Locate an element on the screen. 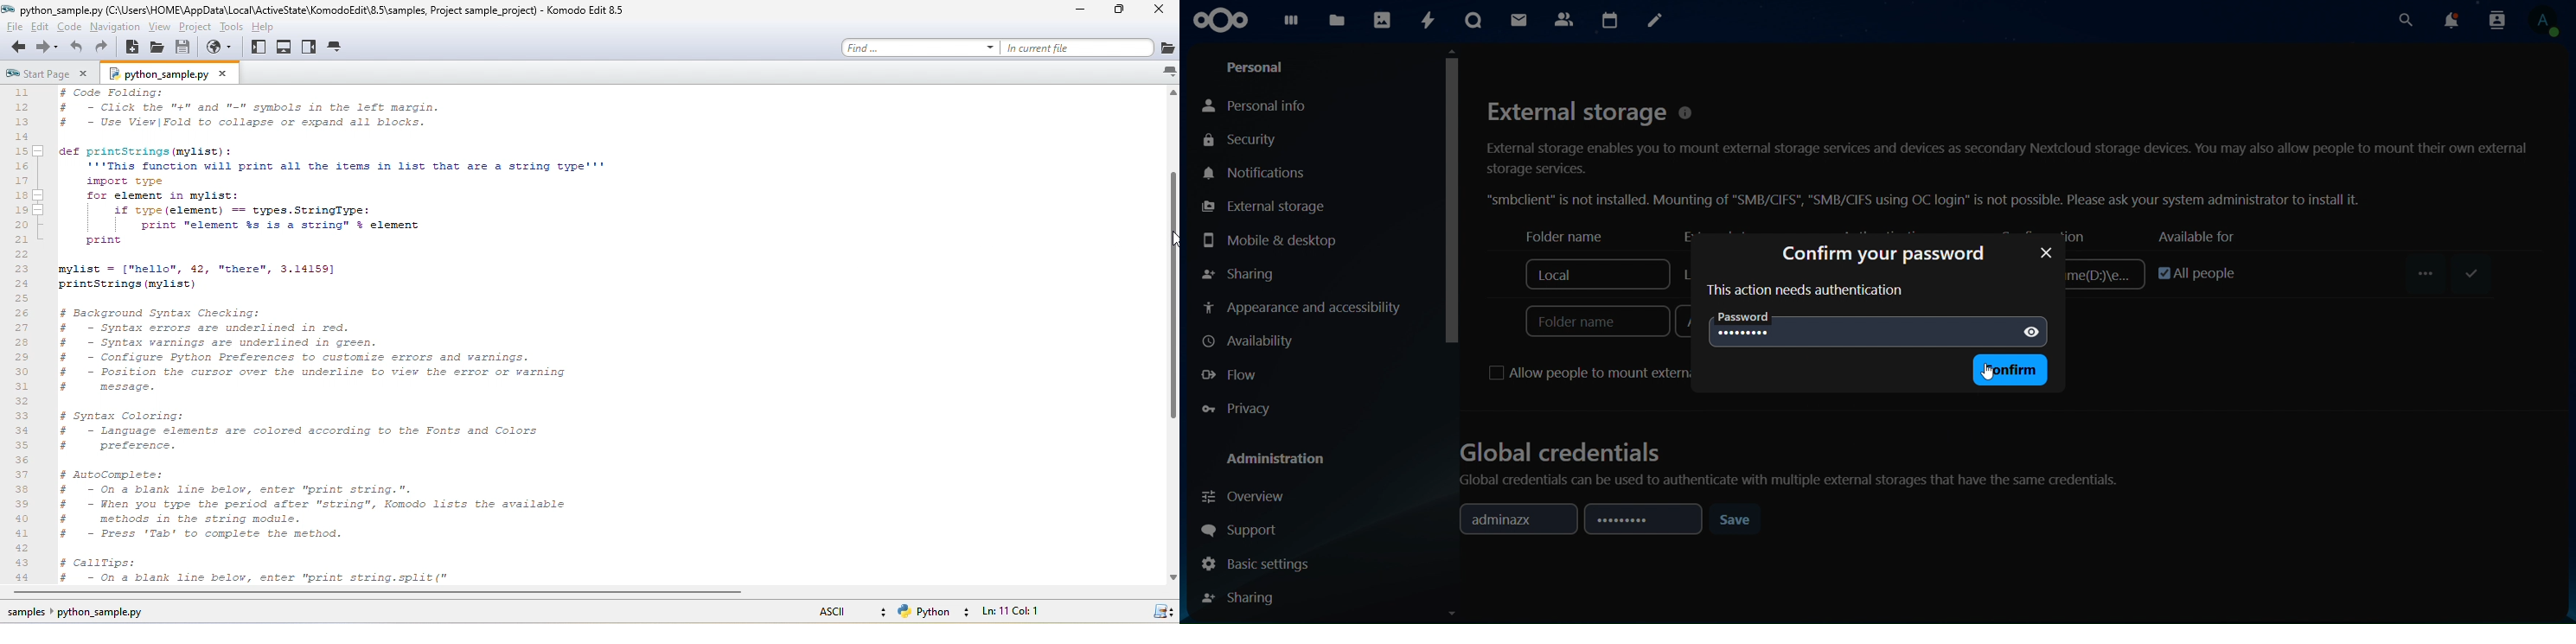 The image size is (2576, 644). save is located at coordinates (2468, 274).